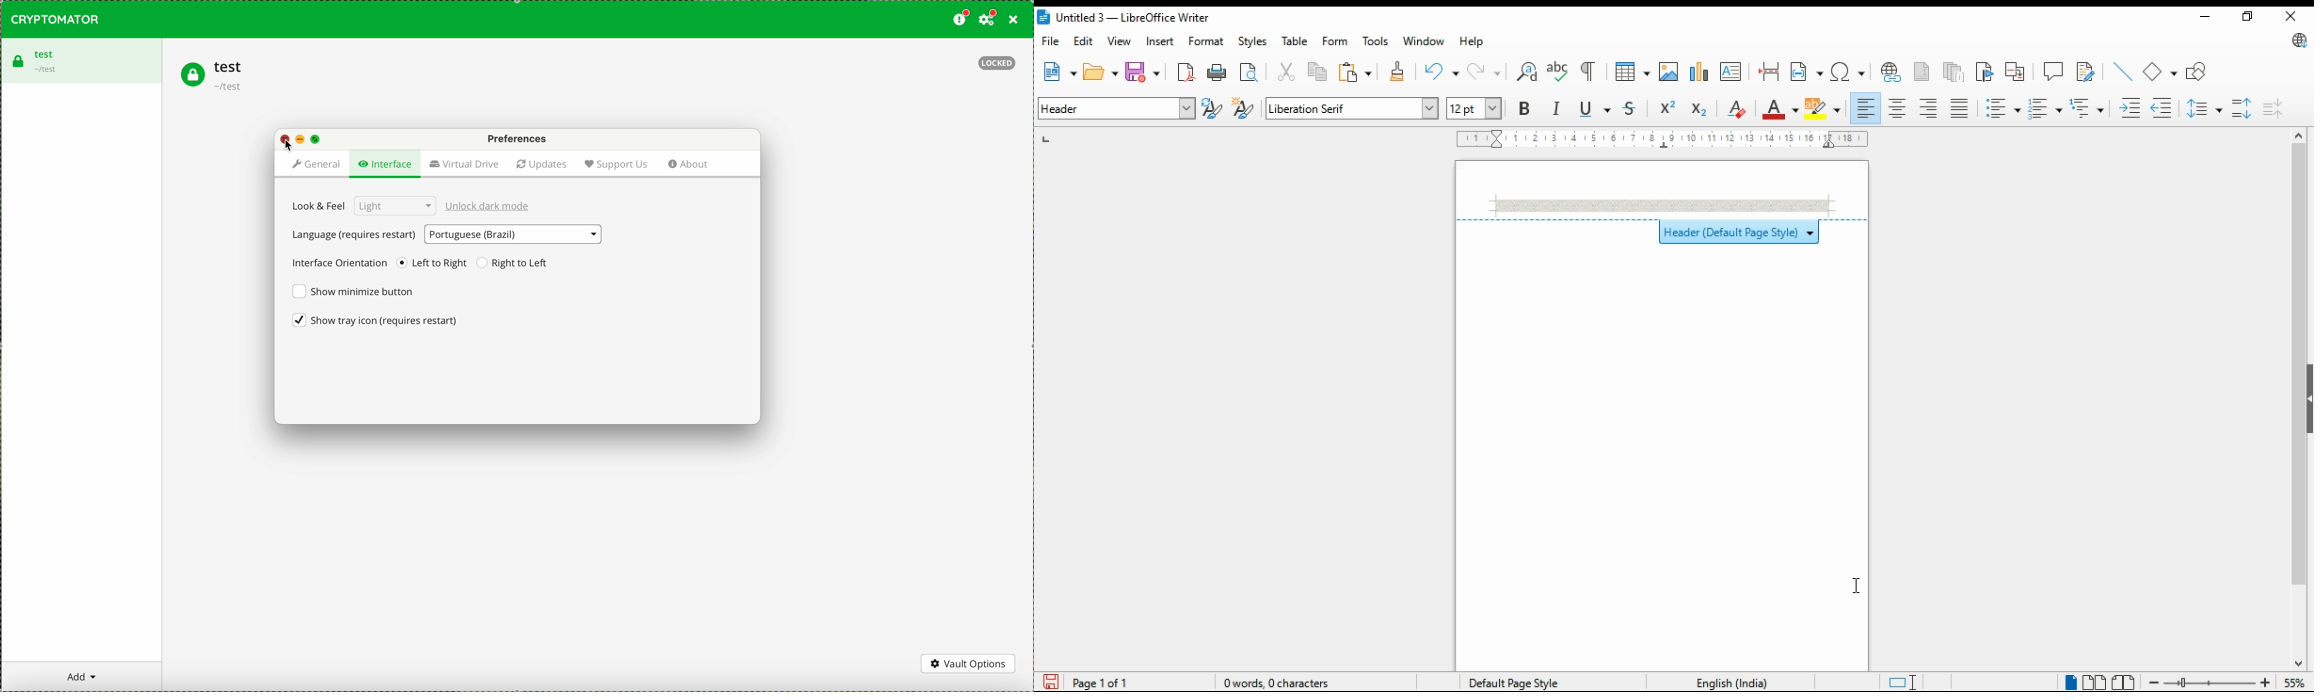  What do you see at coordinates (1356, 72) in the screenshot?
I see `paste` at bounding box center [1356, 72].